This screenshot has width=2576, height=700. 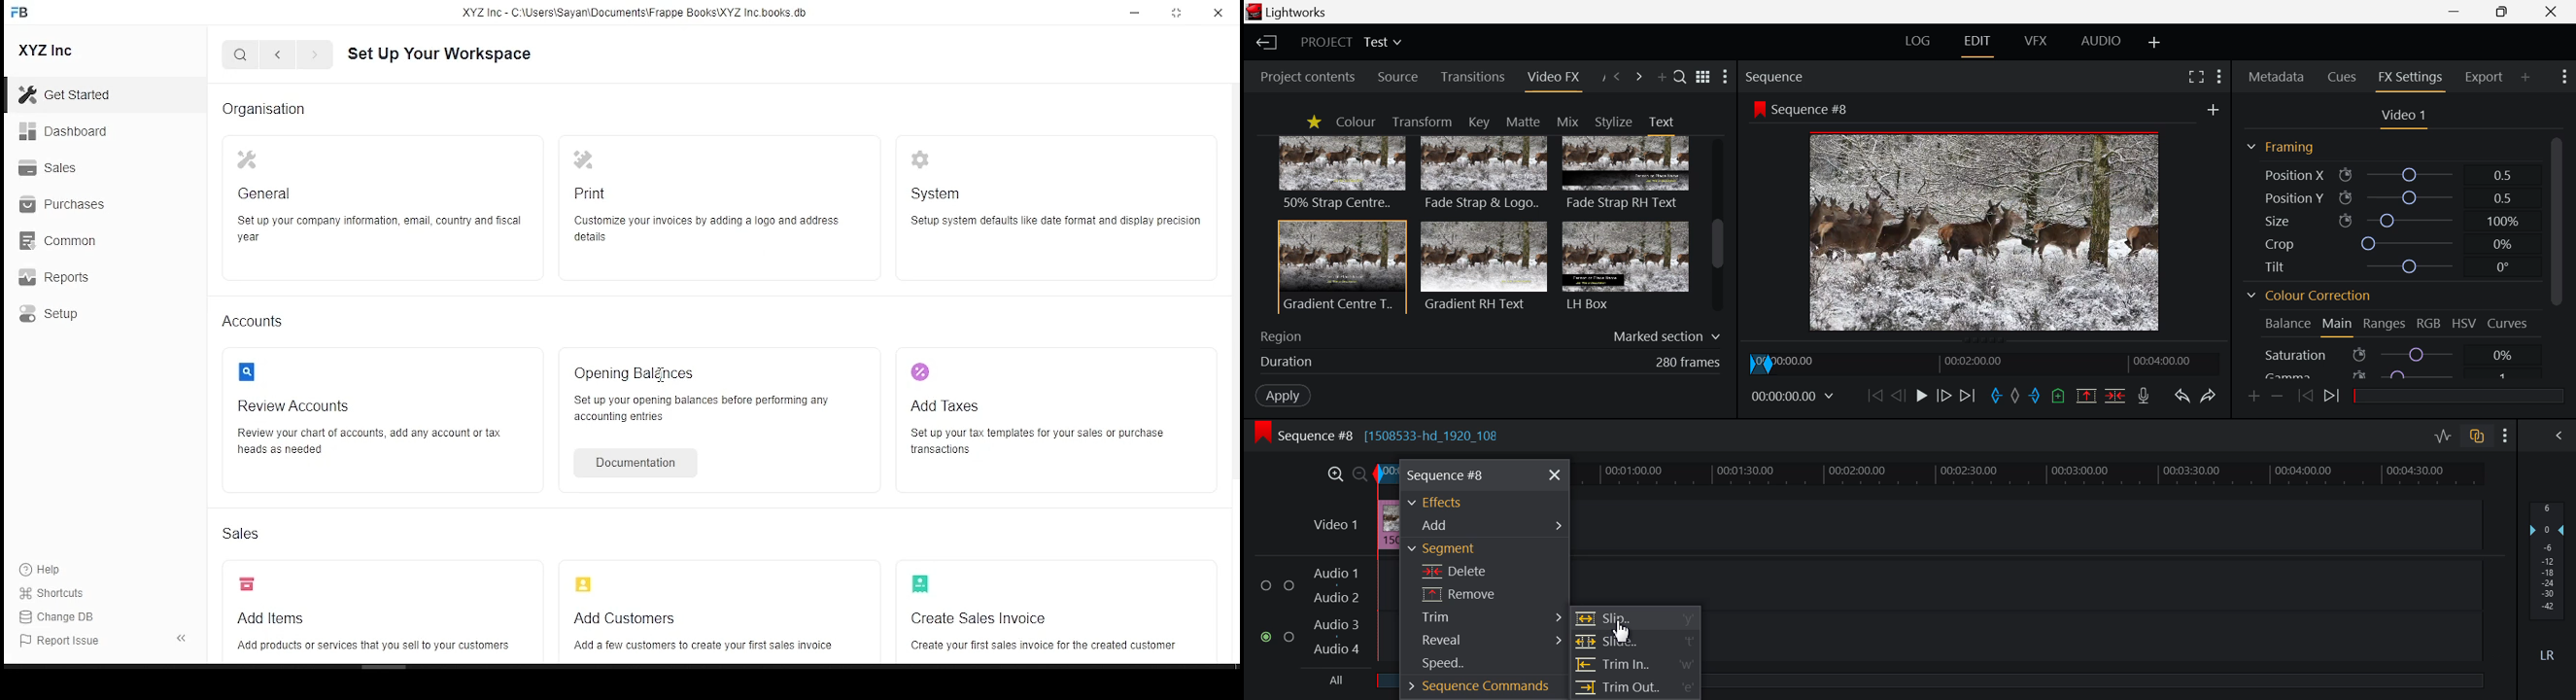 I want to click on search, so click(x=242, y=55).